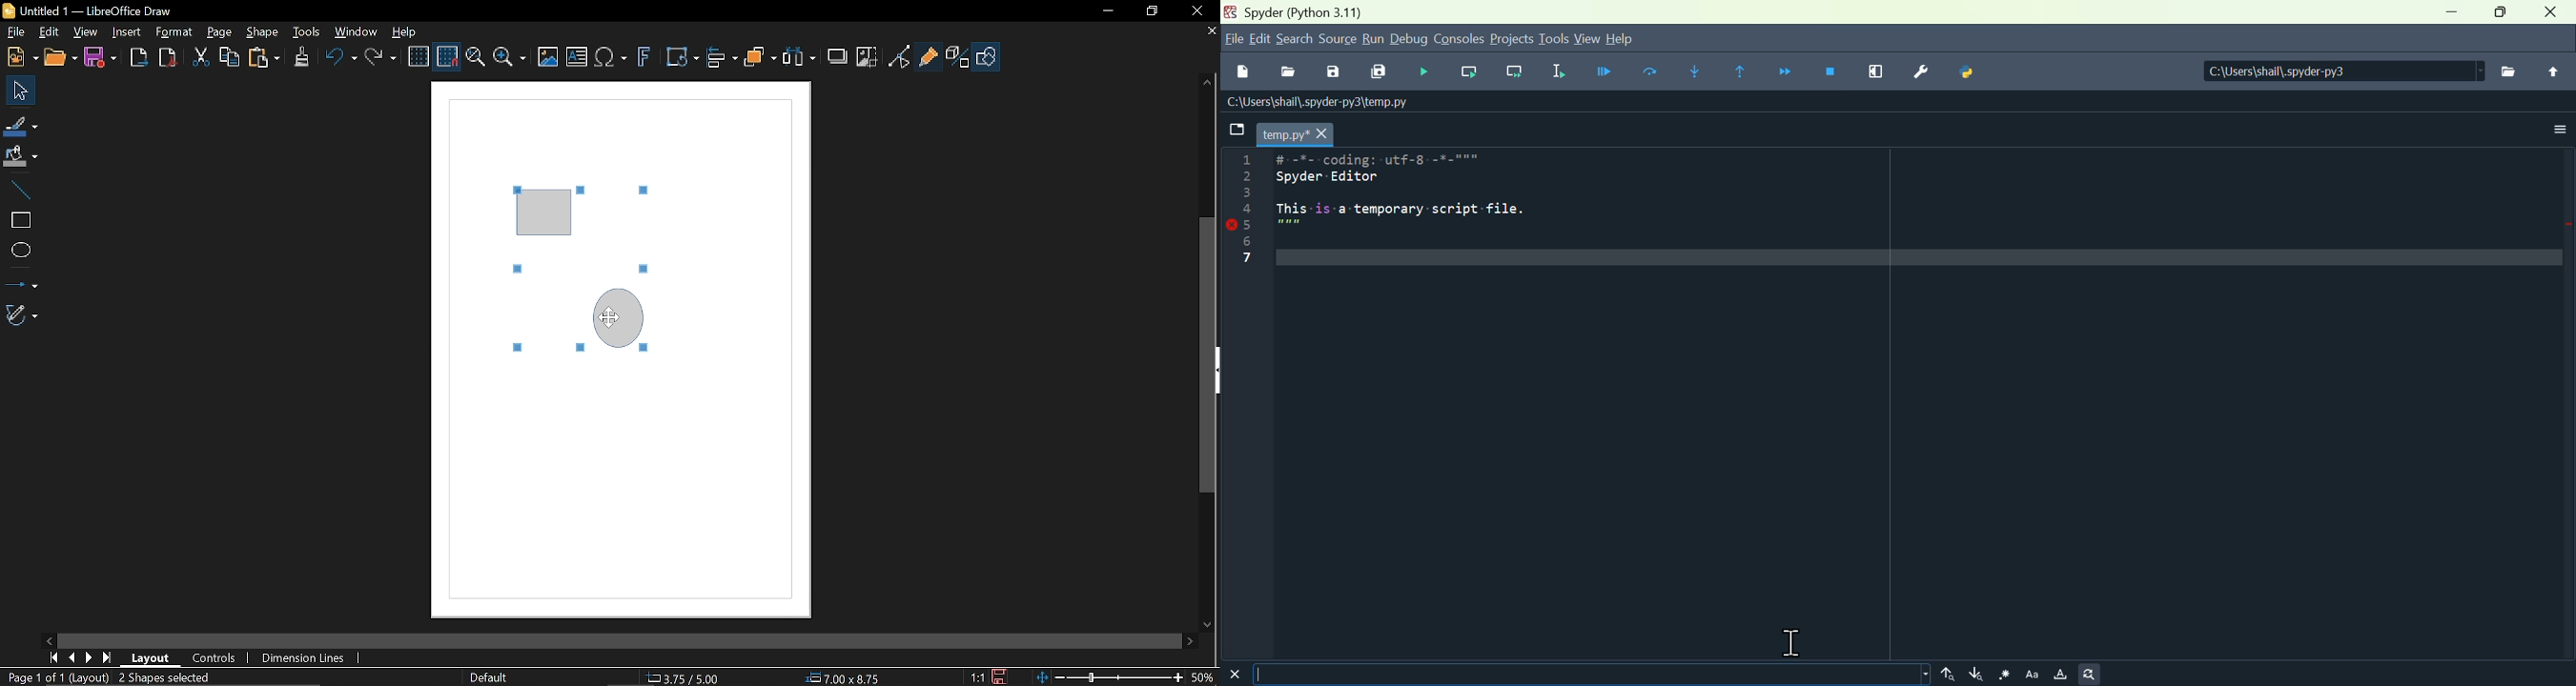 This screenshot has width=2576, height=700. Describe the element at coordinates (2060, 673) in the screenshot. I see `Only search for wjole words` at that location.